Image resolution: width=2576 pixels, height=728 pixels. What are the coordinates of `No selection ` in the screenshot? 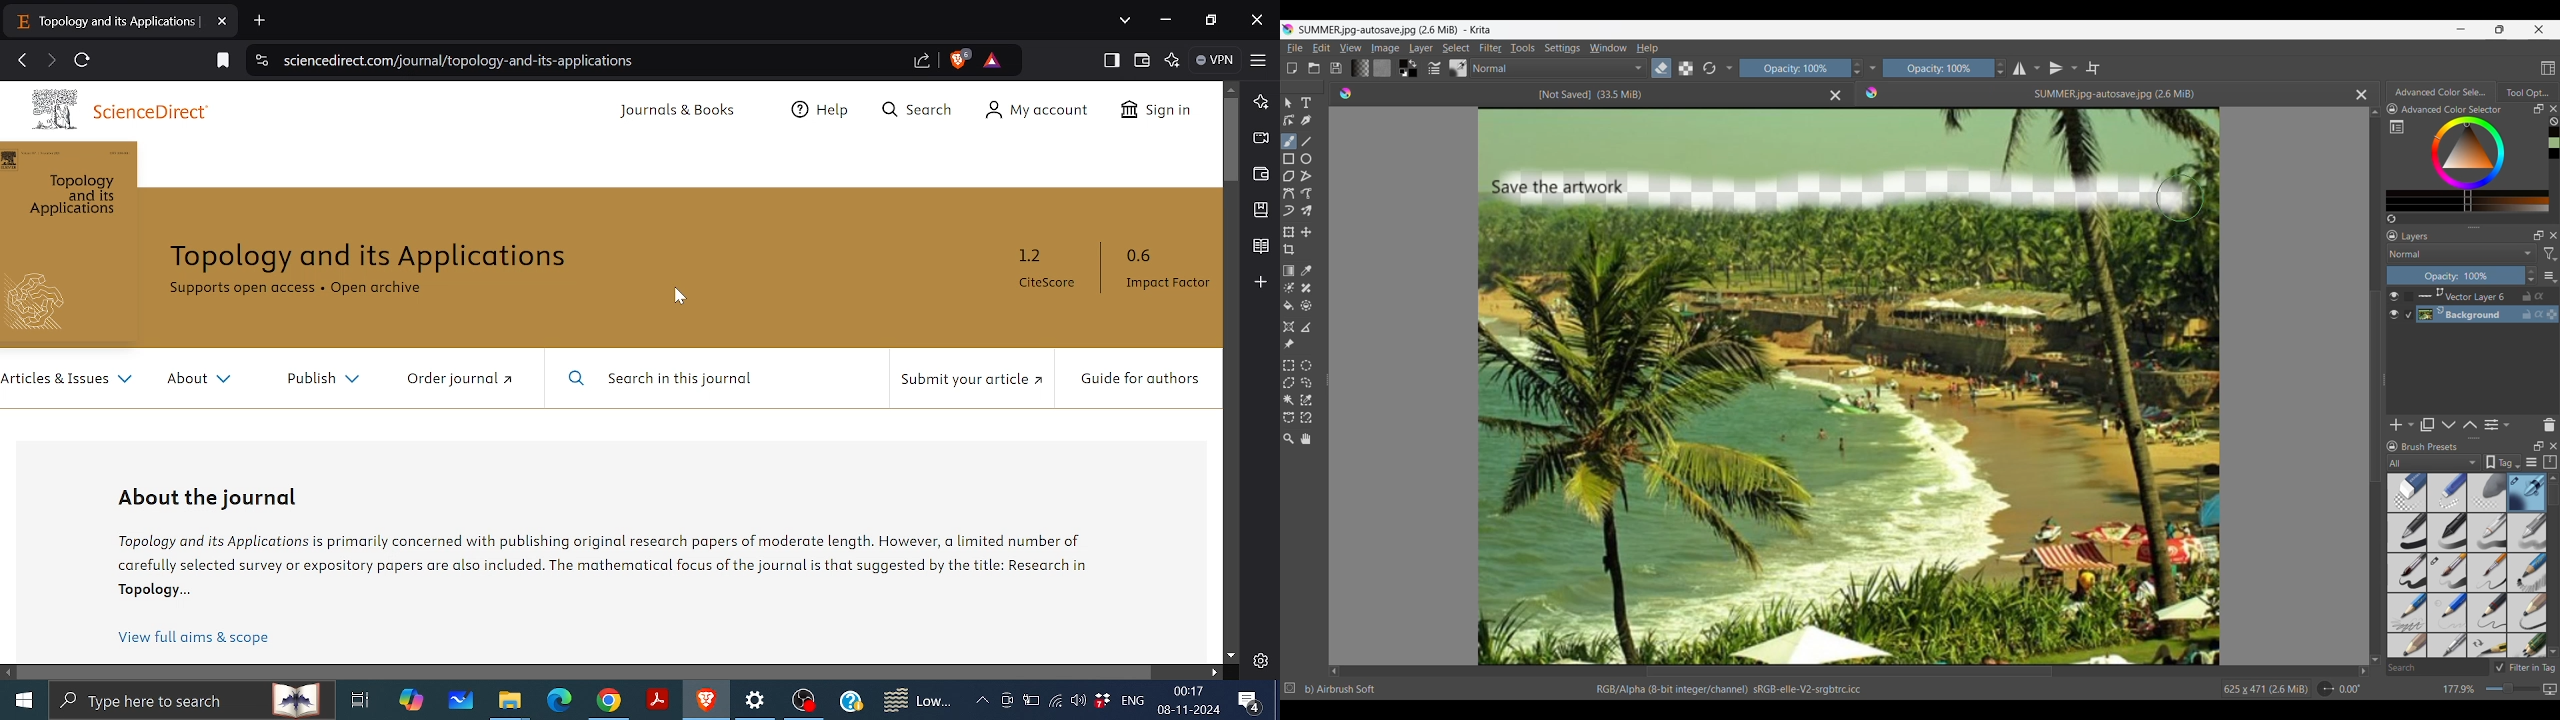 It's located at (1290, 688).